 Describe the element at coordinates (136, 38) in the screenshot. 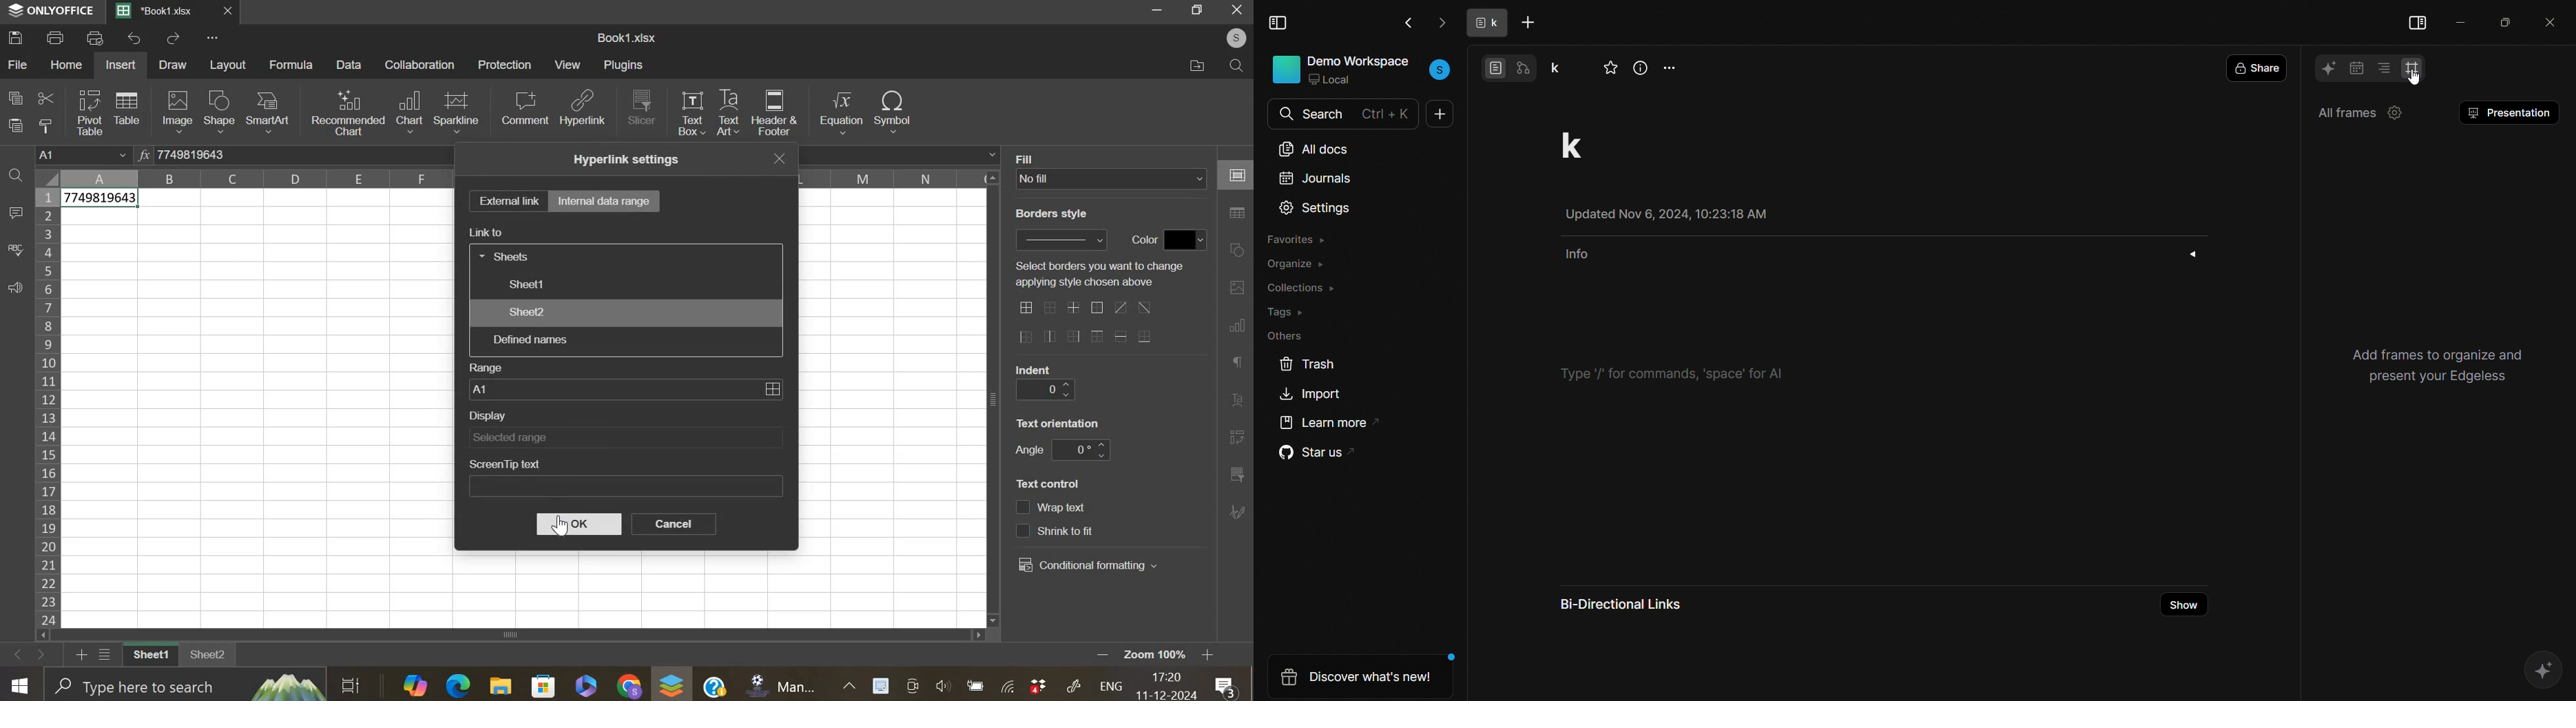

I see `undo` at that location.